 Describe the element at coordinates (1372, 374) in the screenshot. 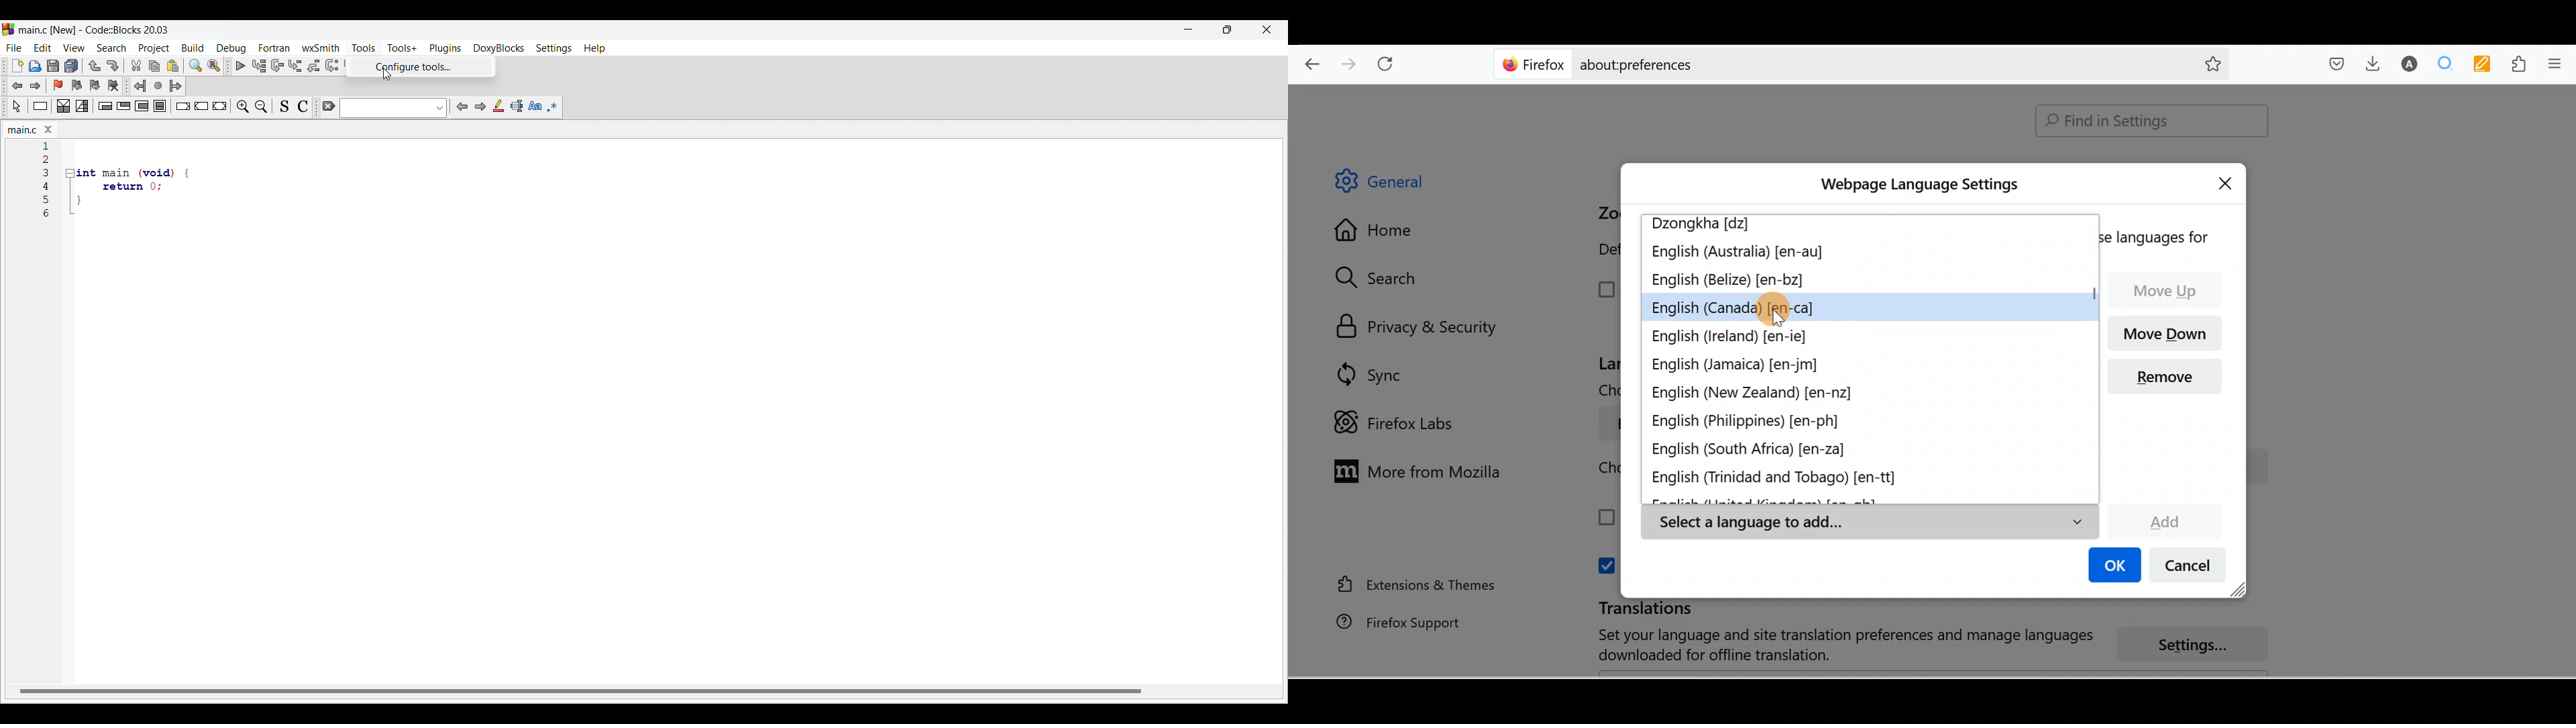

I see `Sync` at that location.